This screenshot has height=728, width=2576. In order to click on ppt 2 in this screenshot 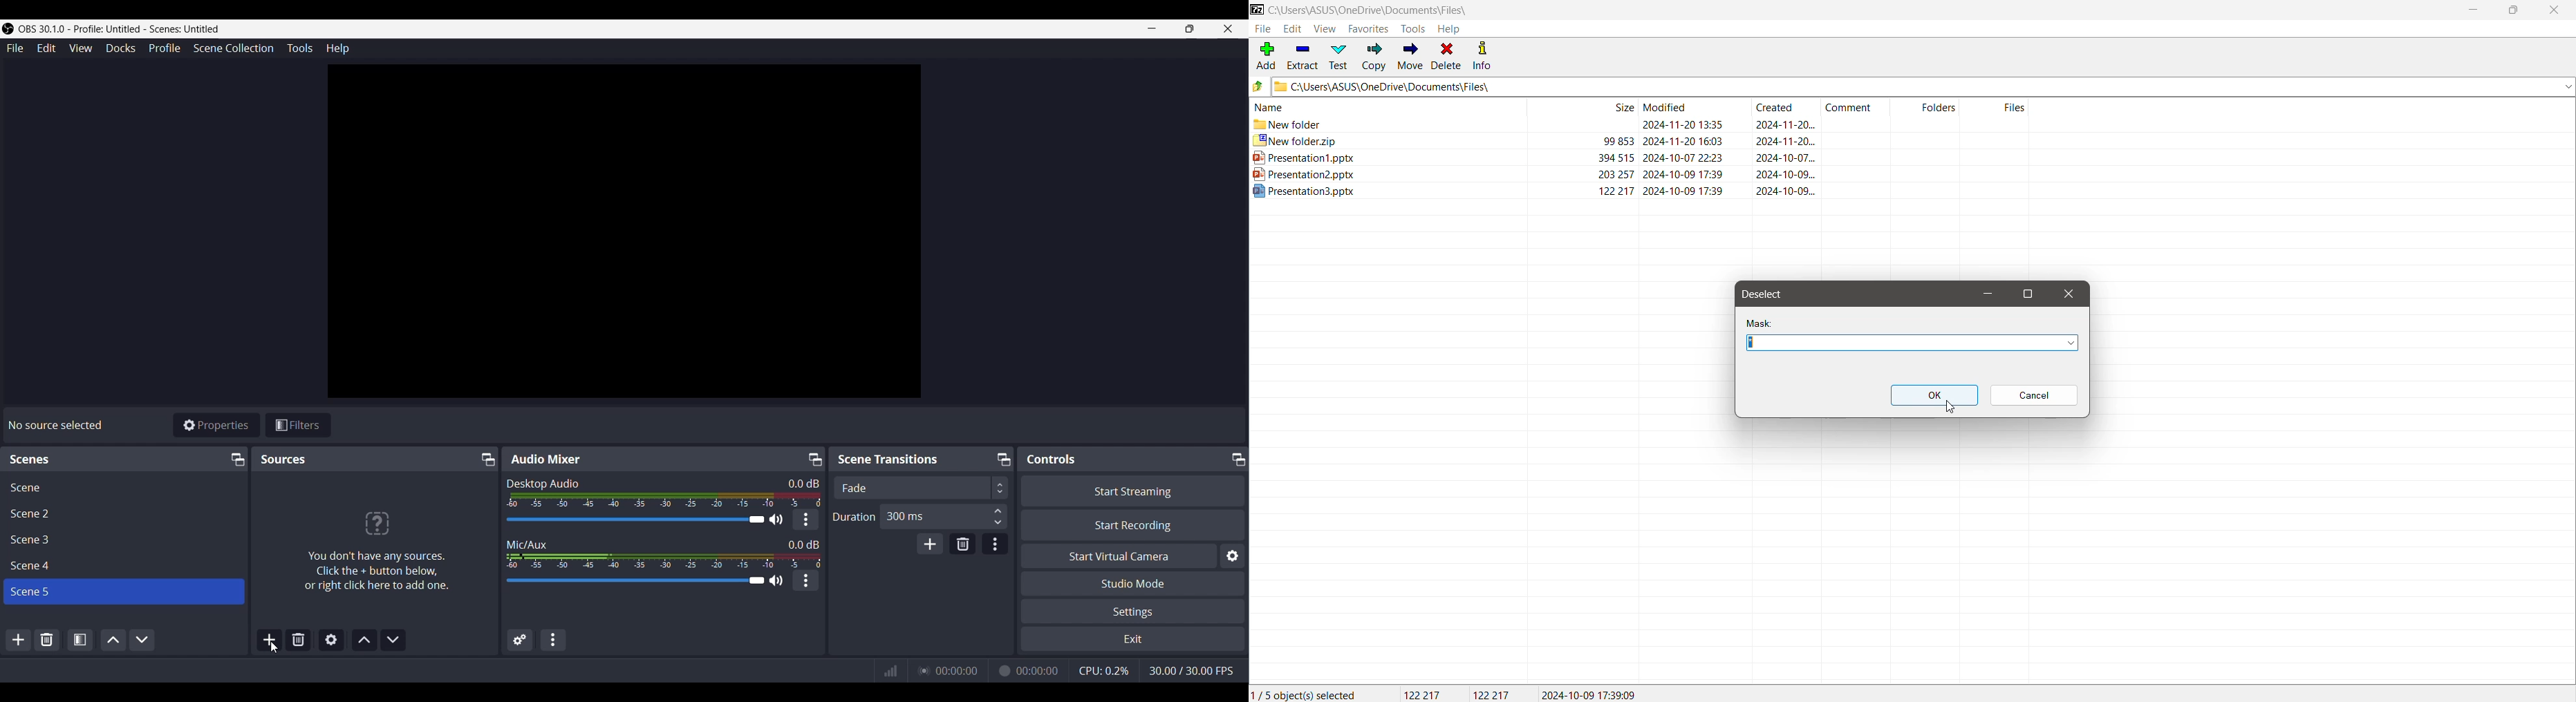, I will do `click(1641, 175)`.